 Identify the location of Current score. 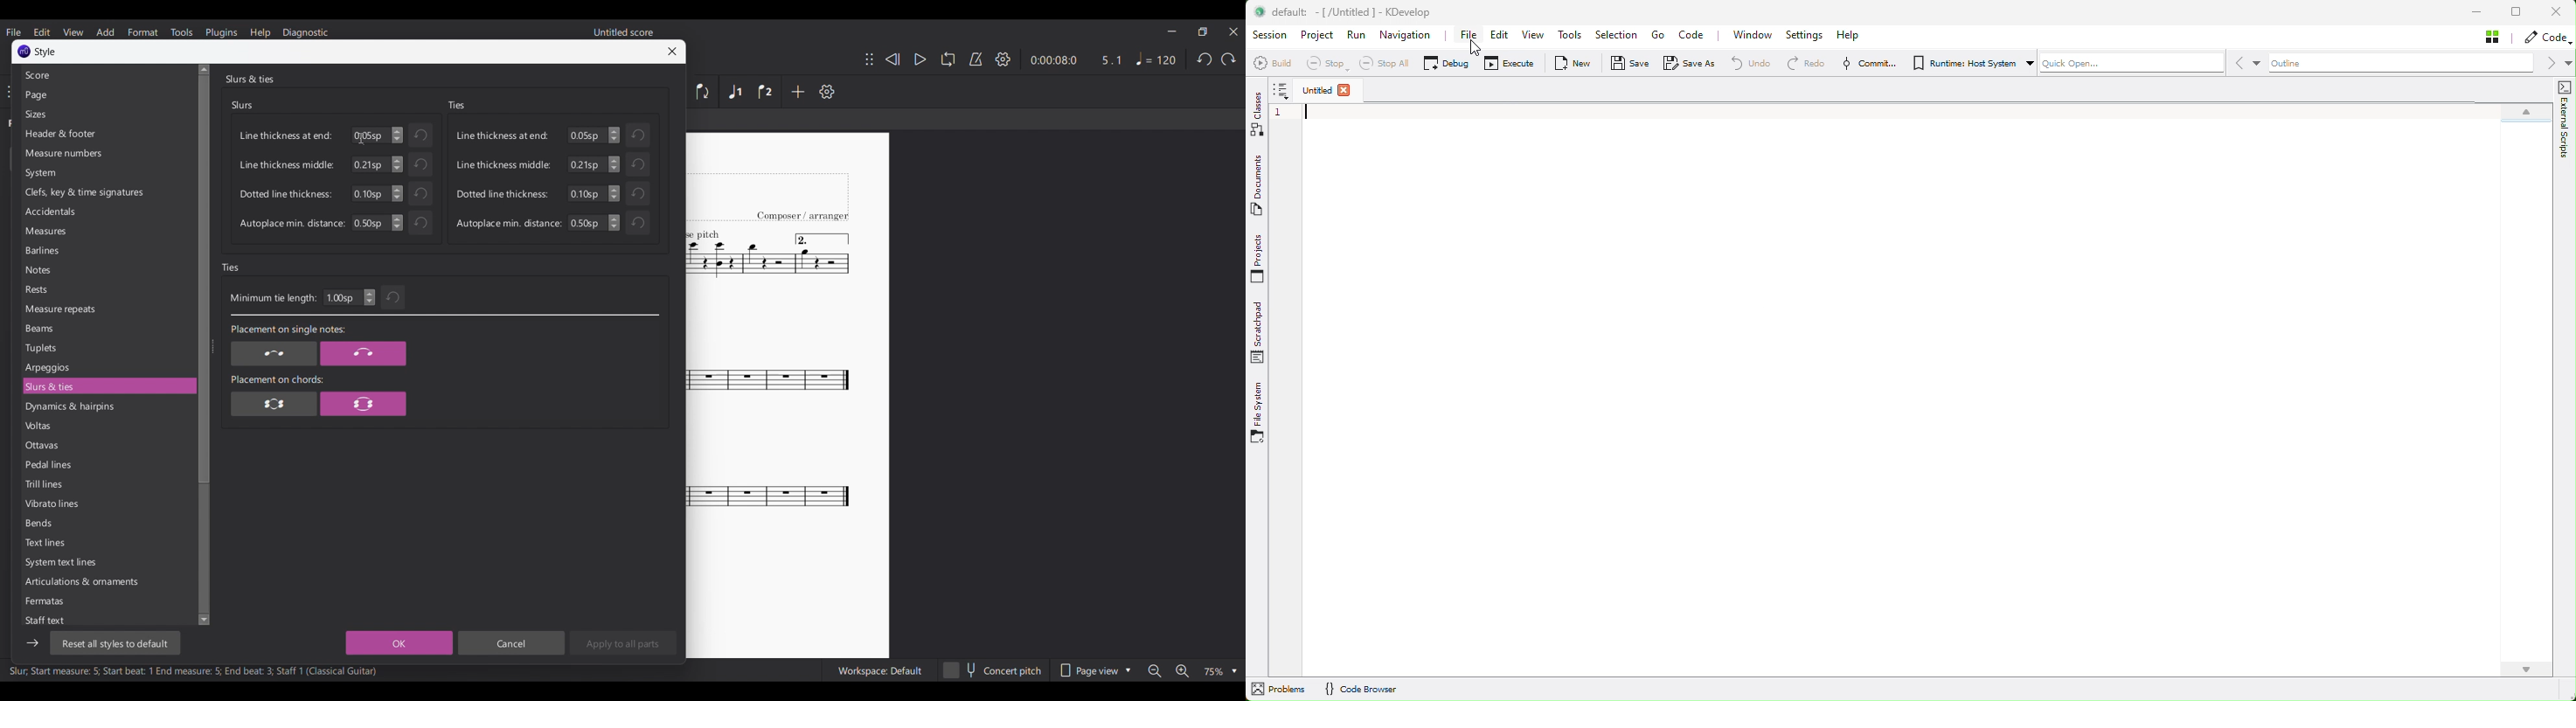
(770, 396).